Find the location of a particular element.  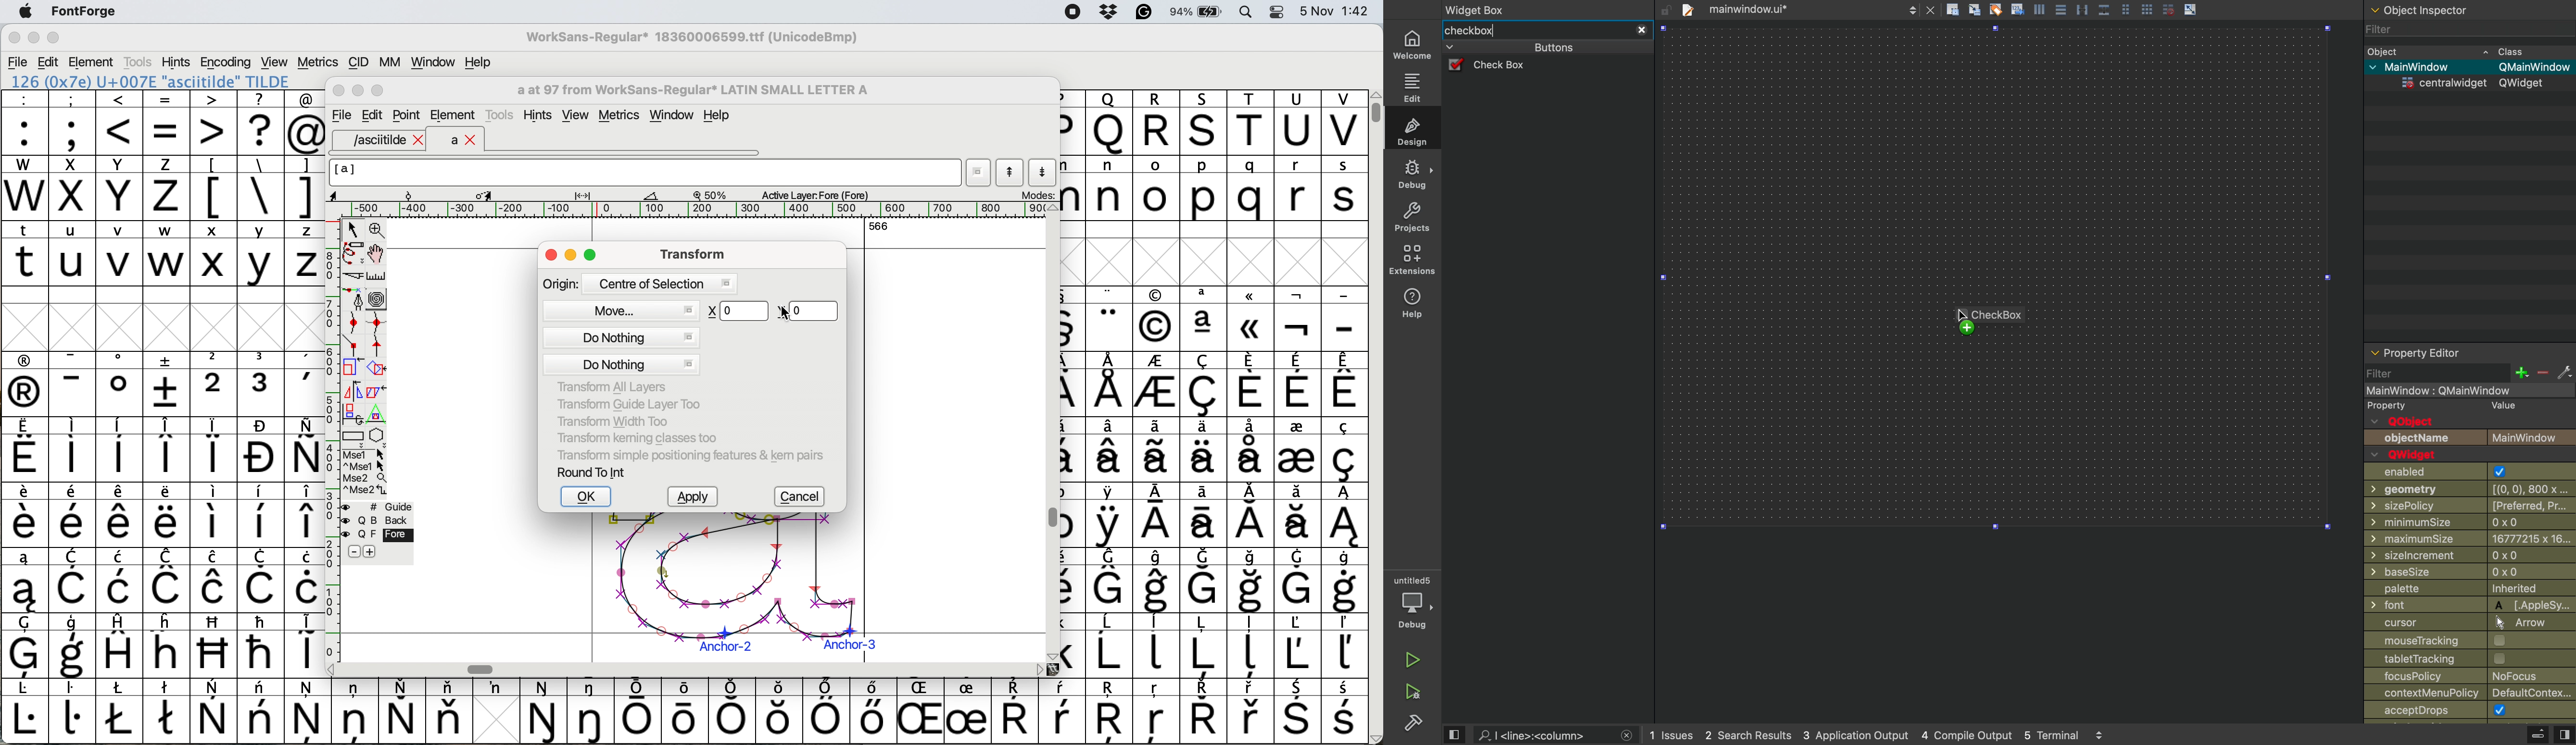

view is located at coordinates (273, 61).